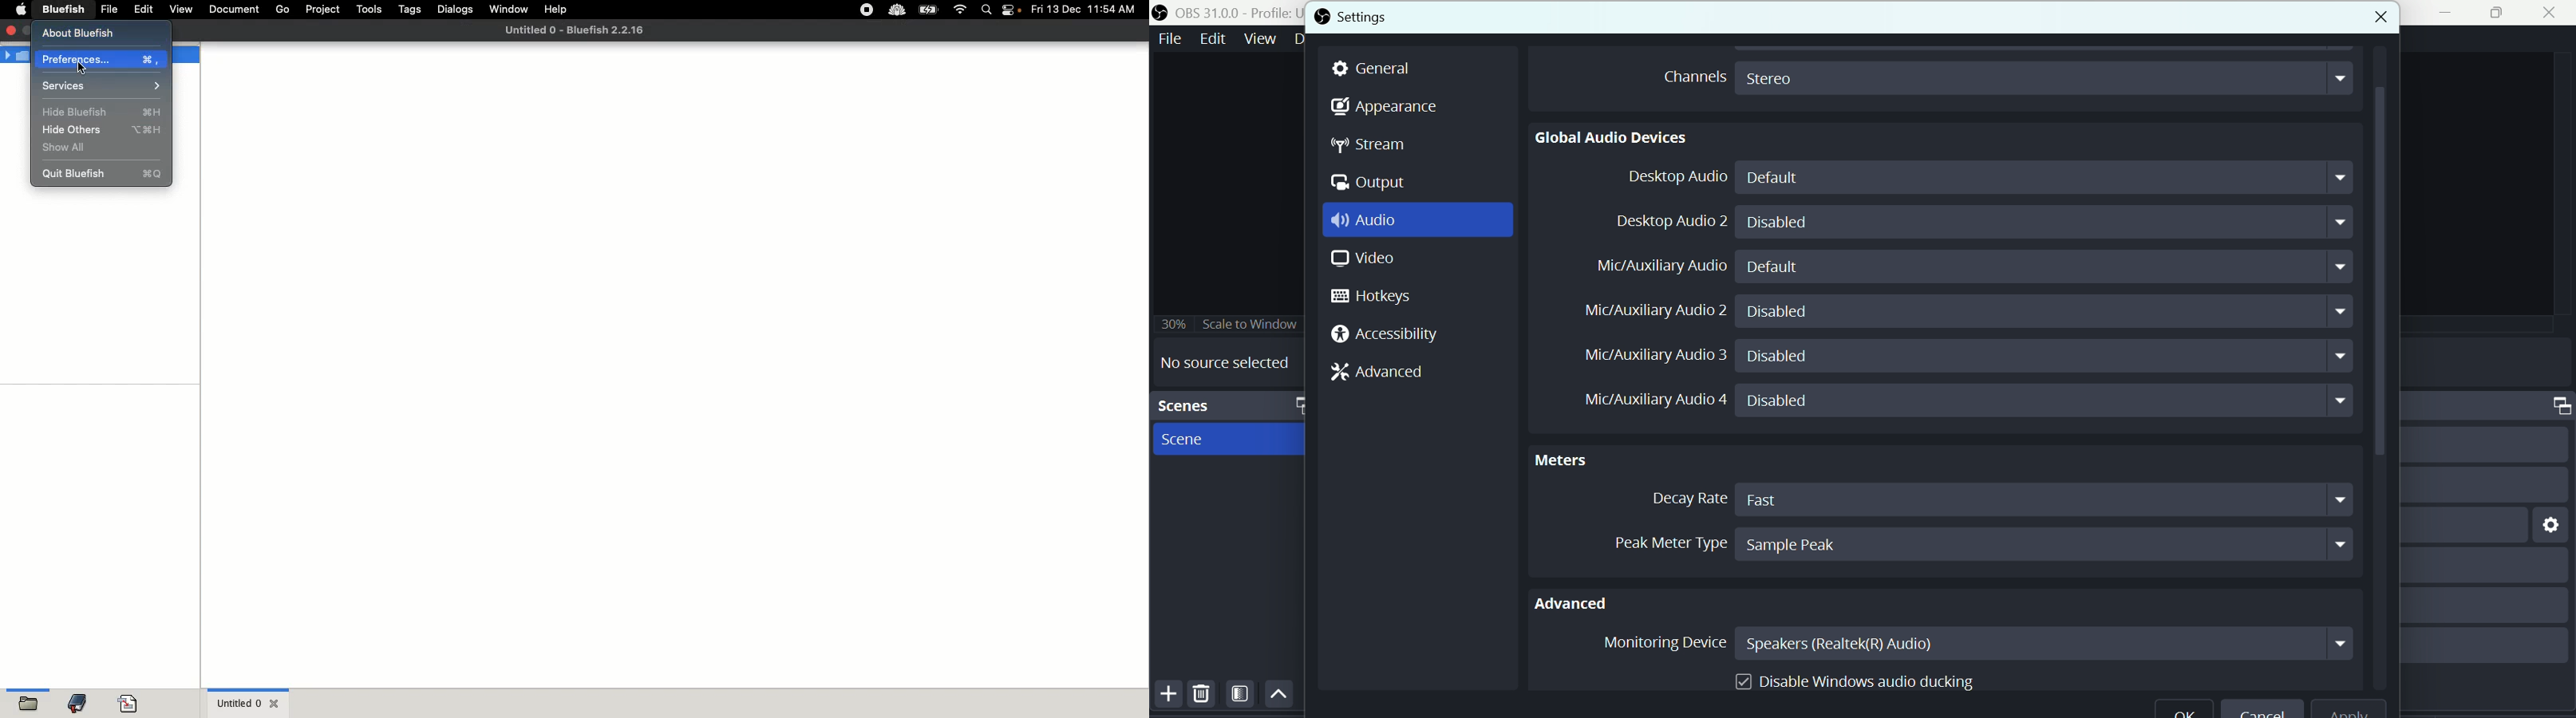  Describe the element at coordinates (1166, 695) in the screenshot. I see `` at that location.